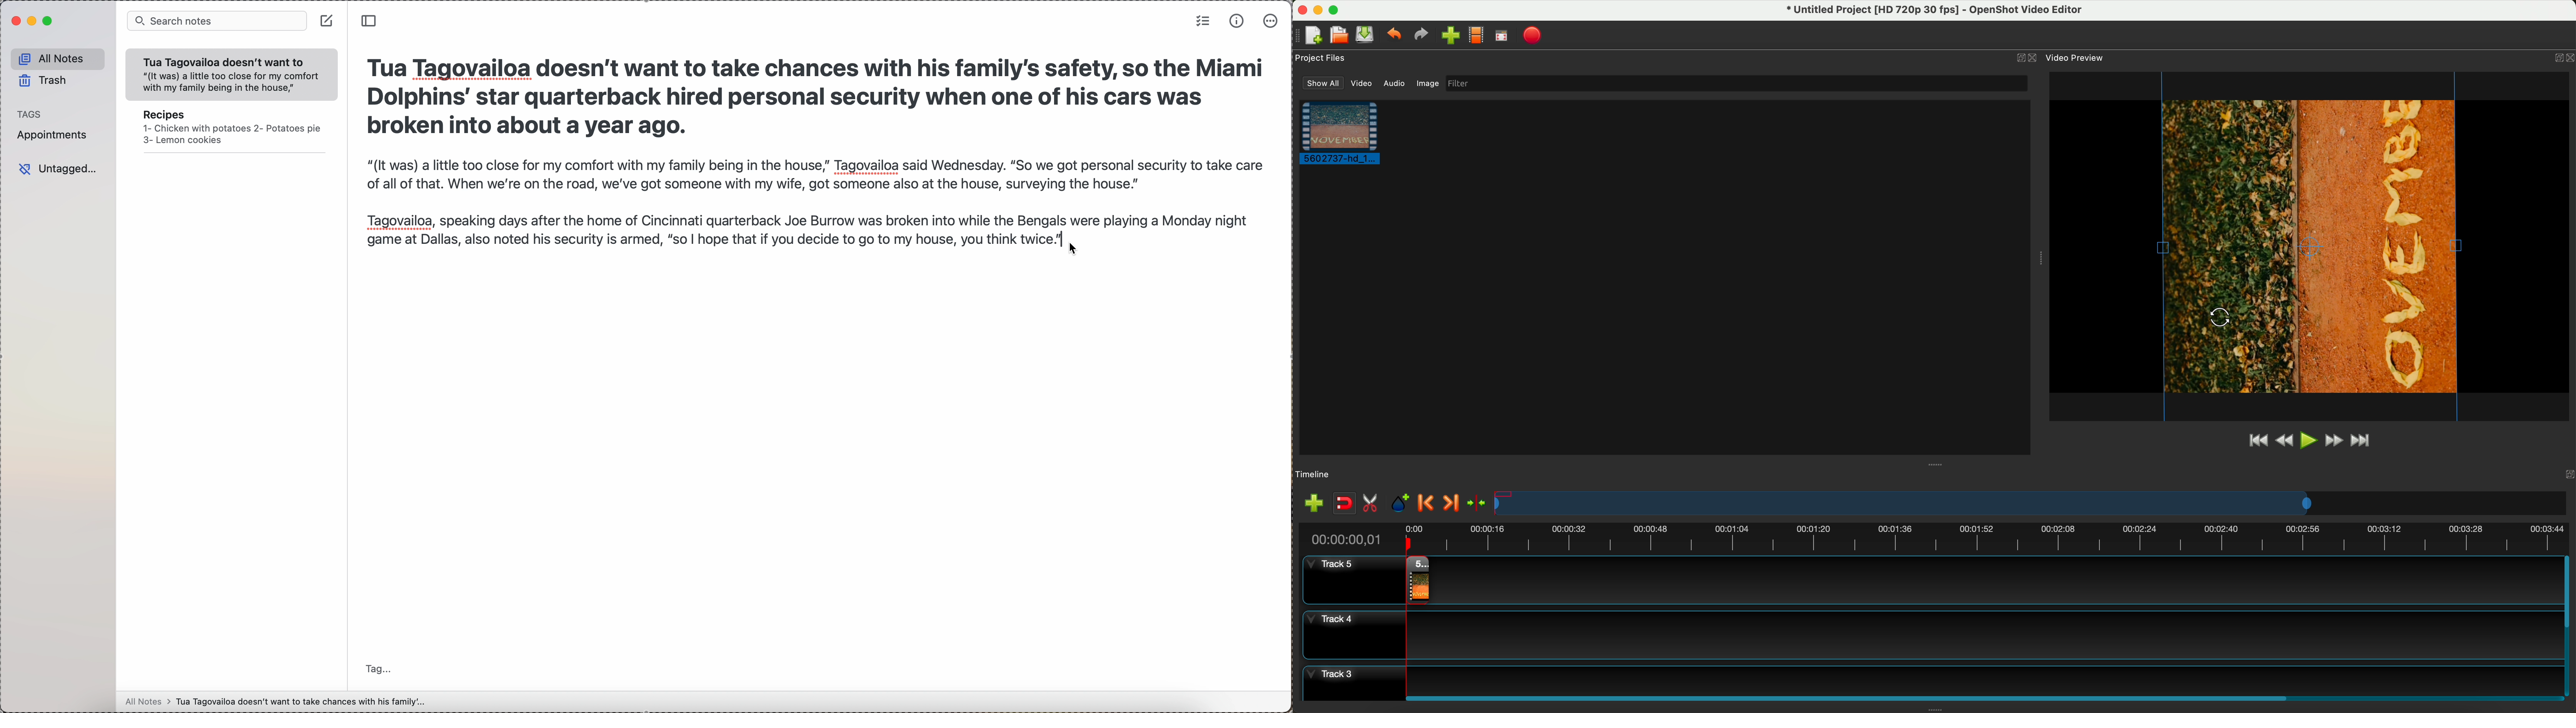 Image resolution: width=2576 pixels, height=728 pixels. What do you see at coordinates (1455, 501) in the screenshot?
I see `next marker` at bounding box center [1455, 501].